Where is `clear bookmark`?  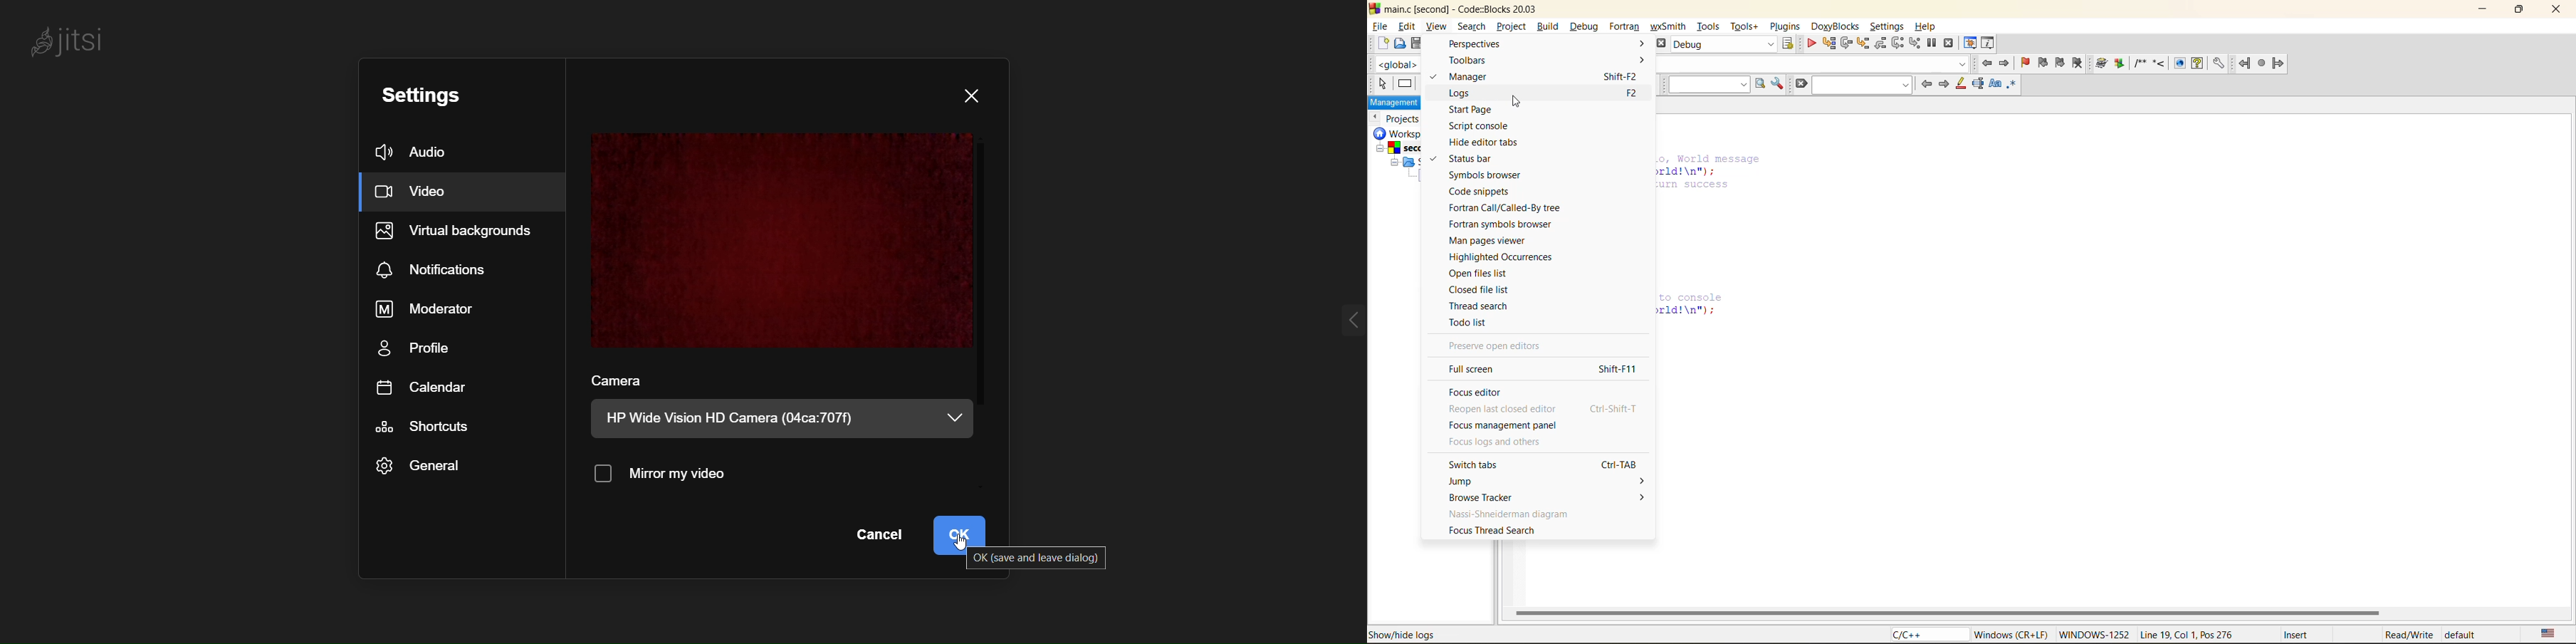
clear bookmark is located at coordinates (2077, 65).